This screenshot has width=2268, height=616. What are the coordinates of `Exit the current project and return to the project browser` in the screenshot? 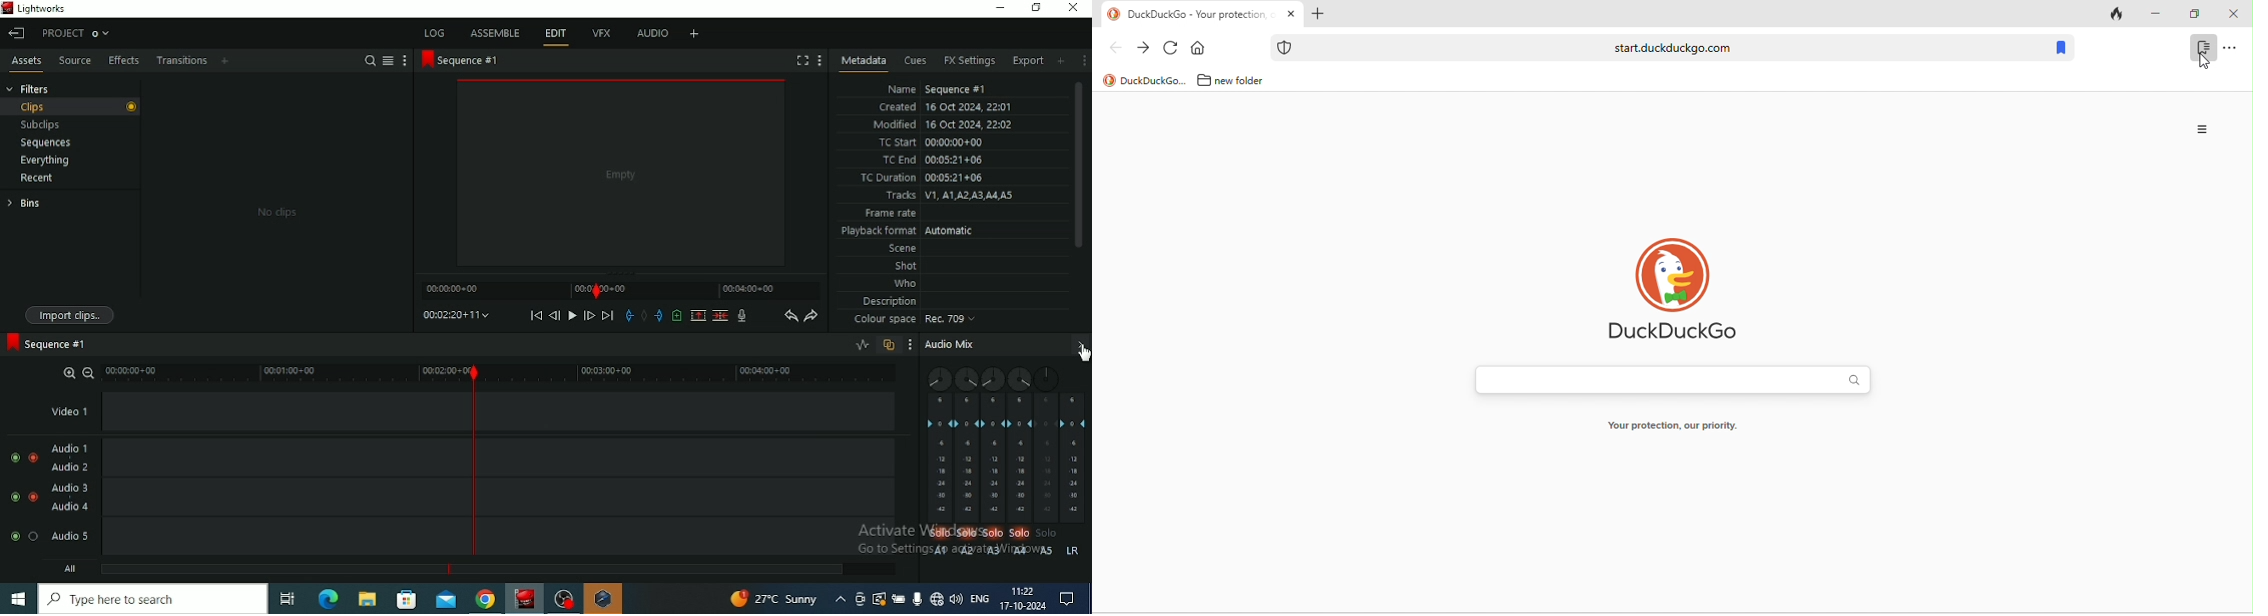 It's located at (18, 34).